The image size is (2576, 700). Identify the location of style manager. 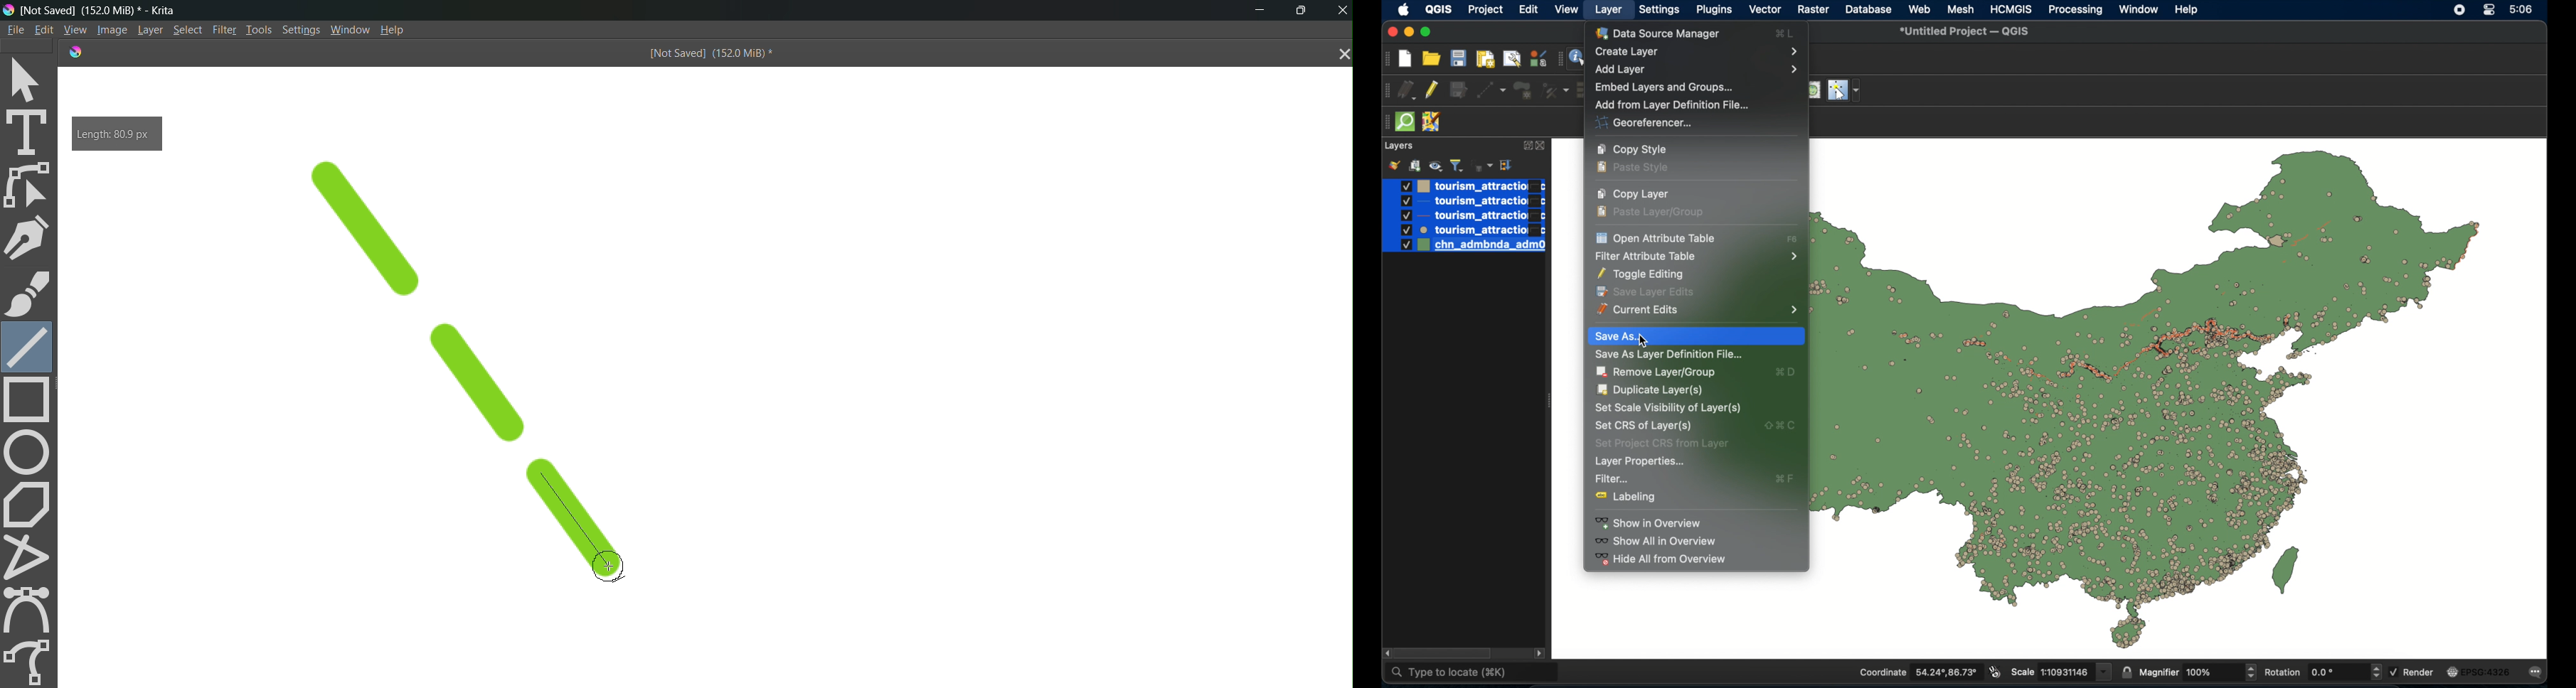
(1537, 57).